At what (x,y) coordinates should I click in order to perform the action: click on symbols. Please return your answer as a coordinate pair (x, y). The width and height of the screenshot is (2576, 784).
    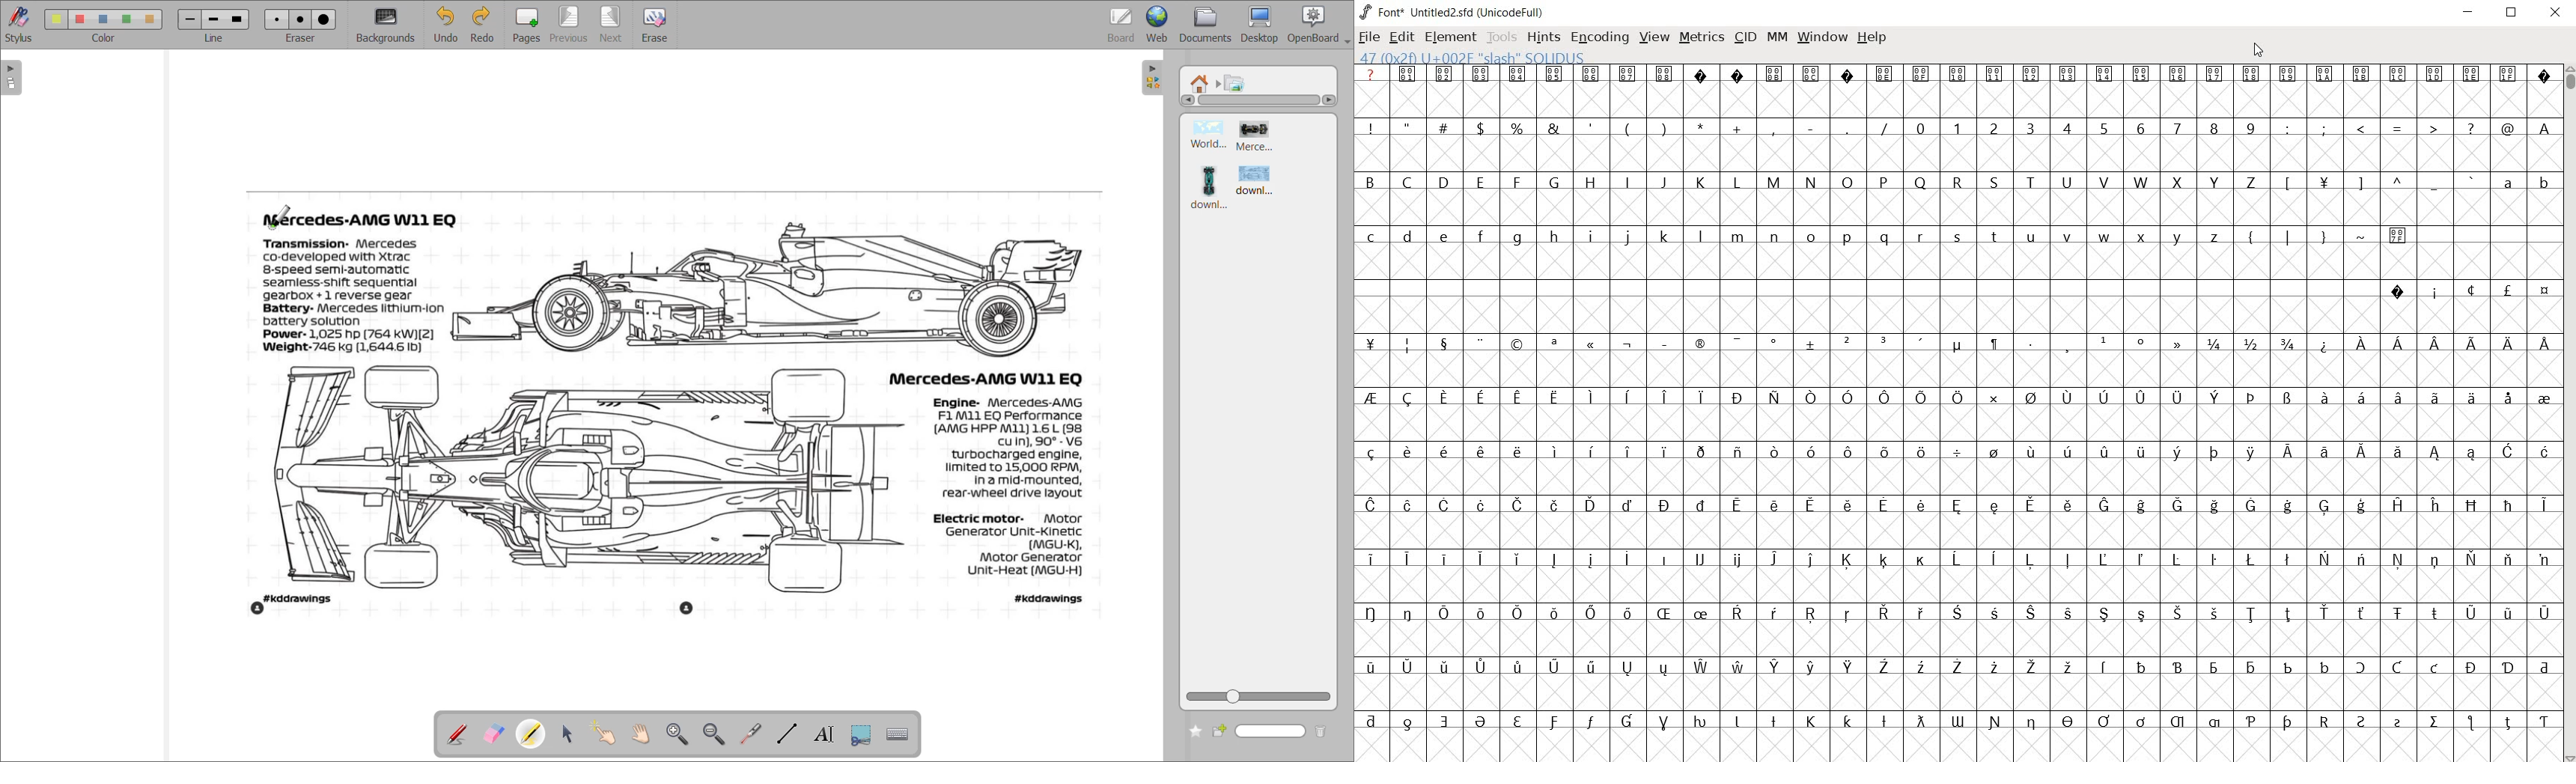
    Looking at the image, I should click on (2398, 128).